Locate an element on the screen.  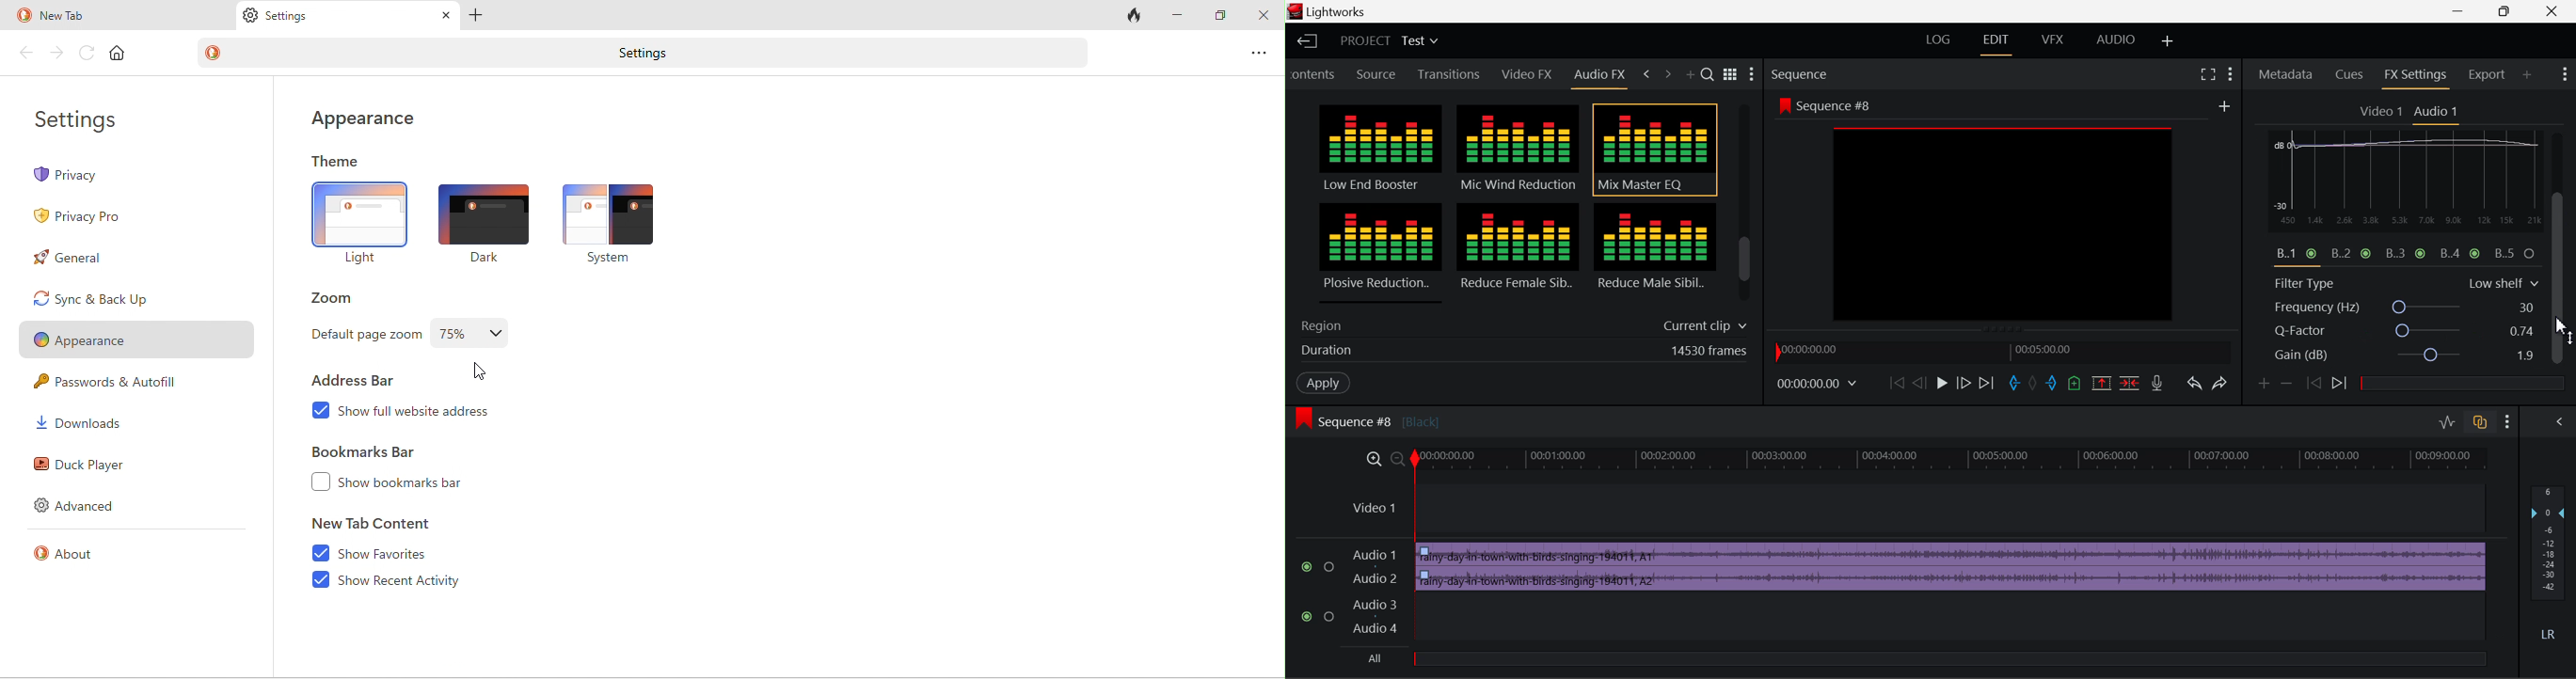
new tab content is located at coordinates (371, 522).